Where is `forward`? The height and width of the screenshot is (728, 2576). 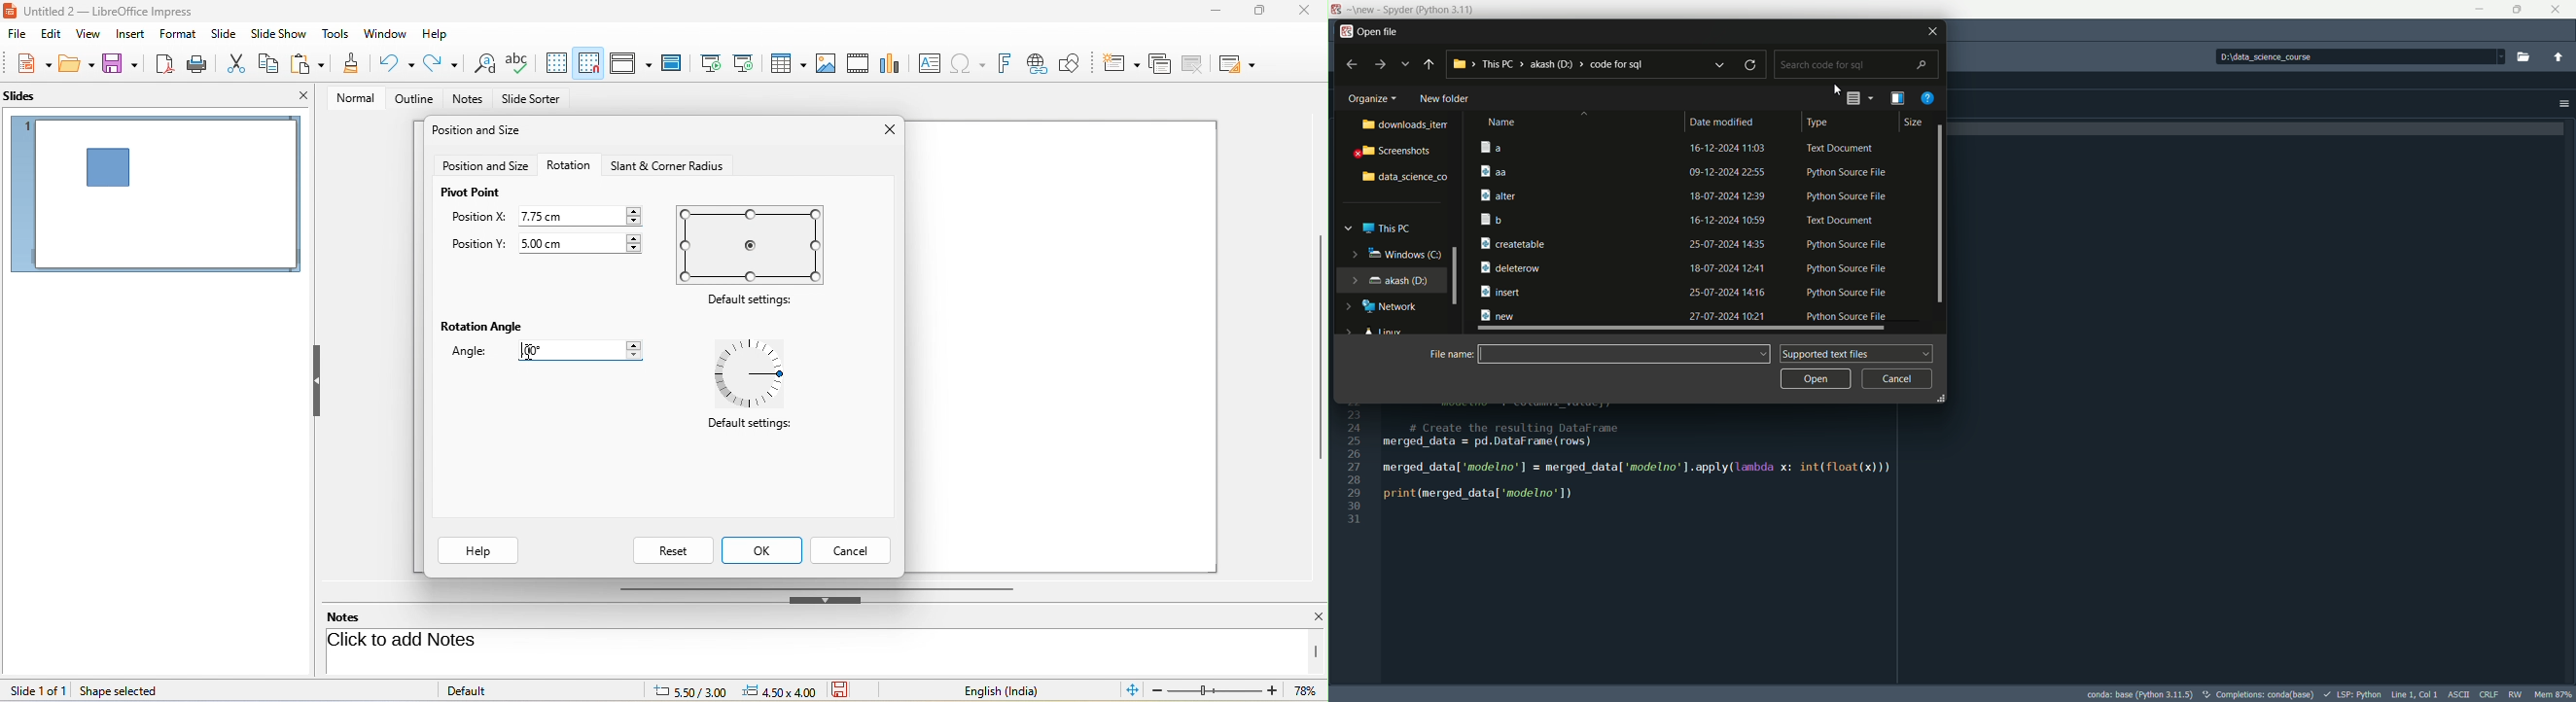 forward is located at coordinates (1380, 64).